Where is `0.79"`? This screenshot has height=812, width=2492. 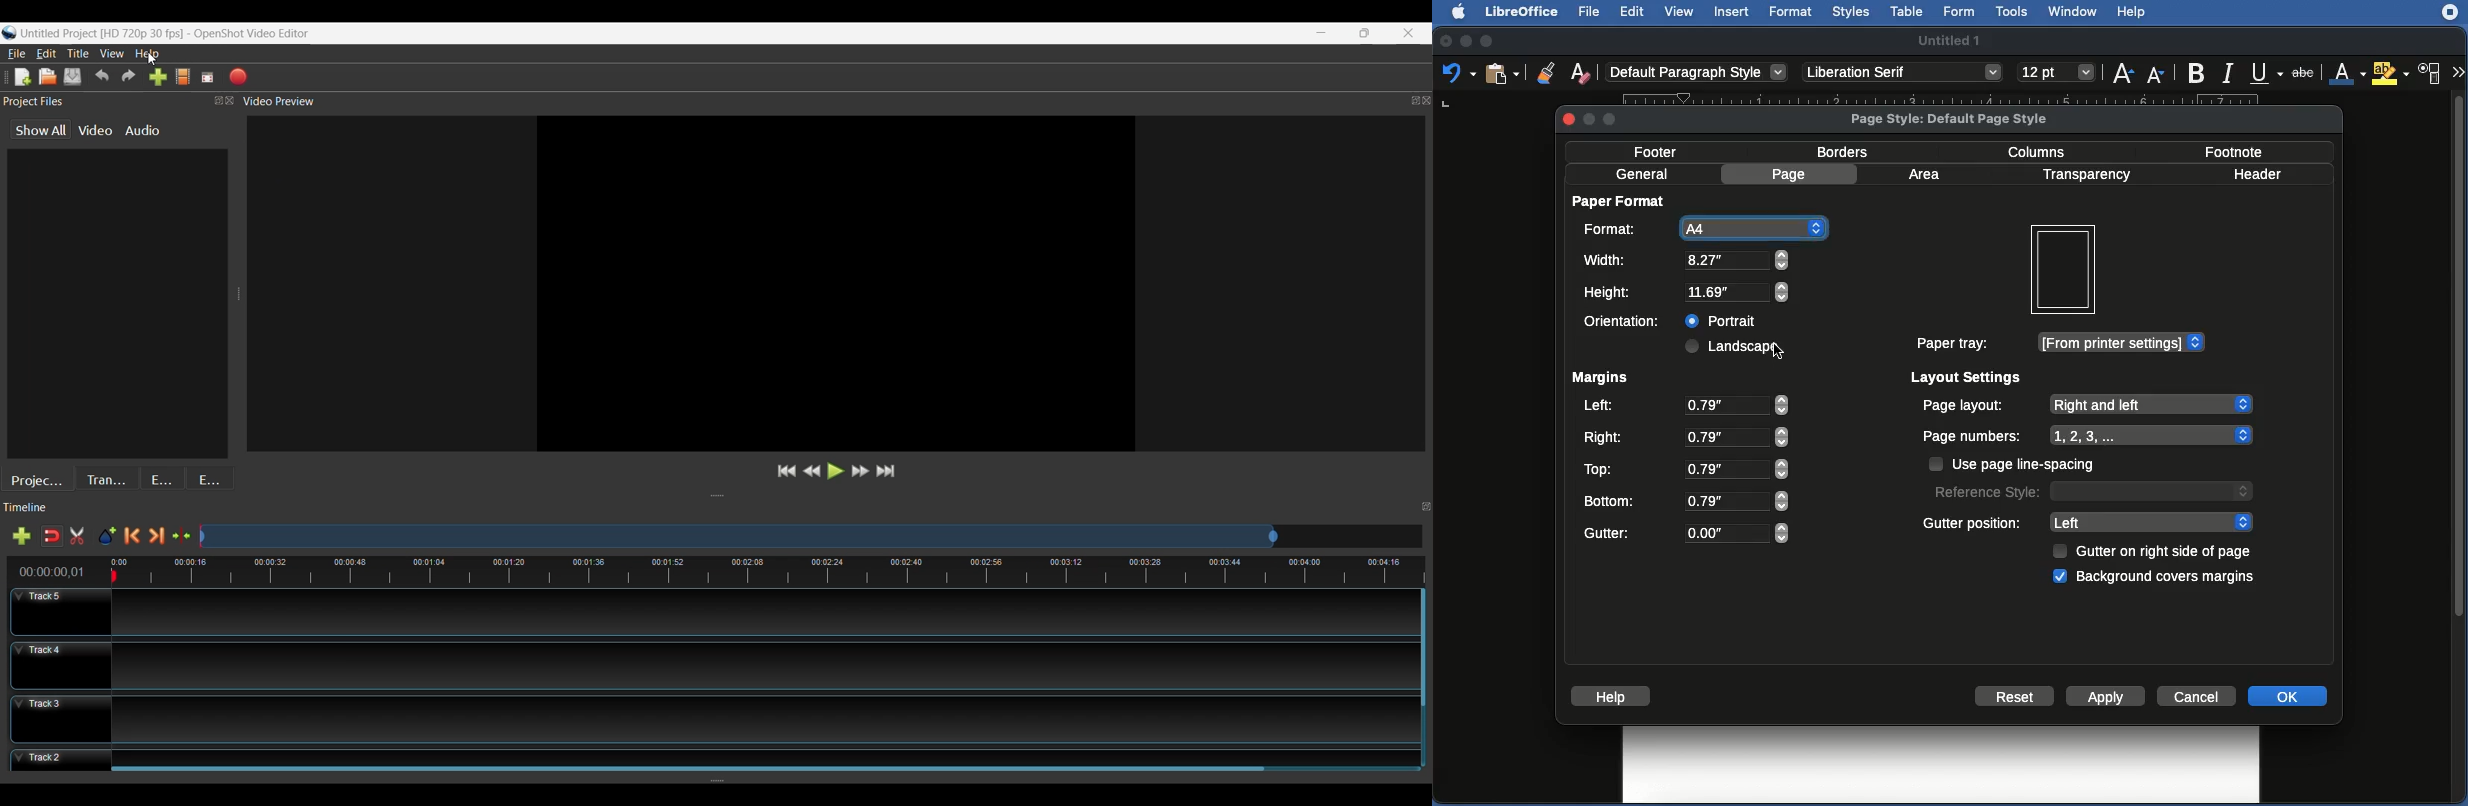 0.79" is located at coordinates (1736, 501).